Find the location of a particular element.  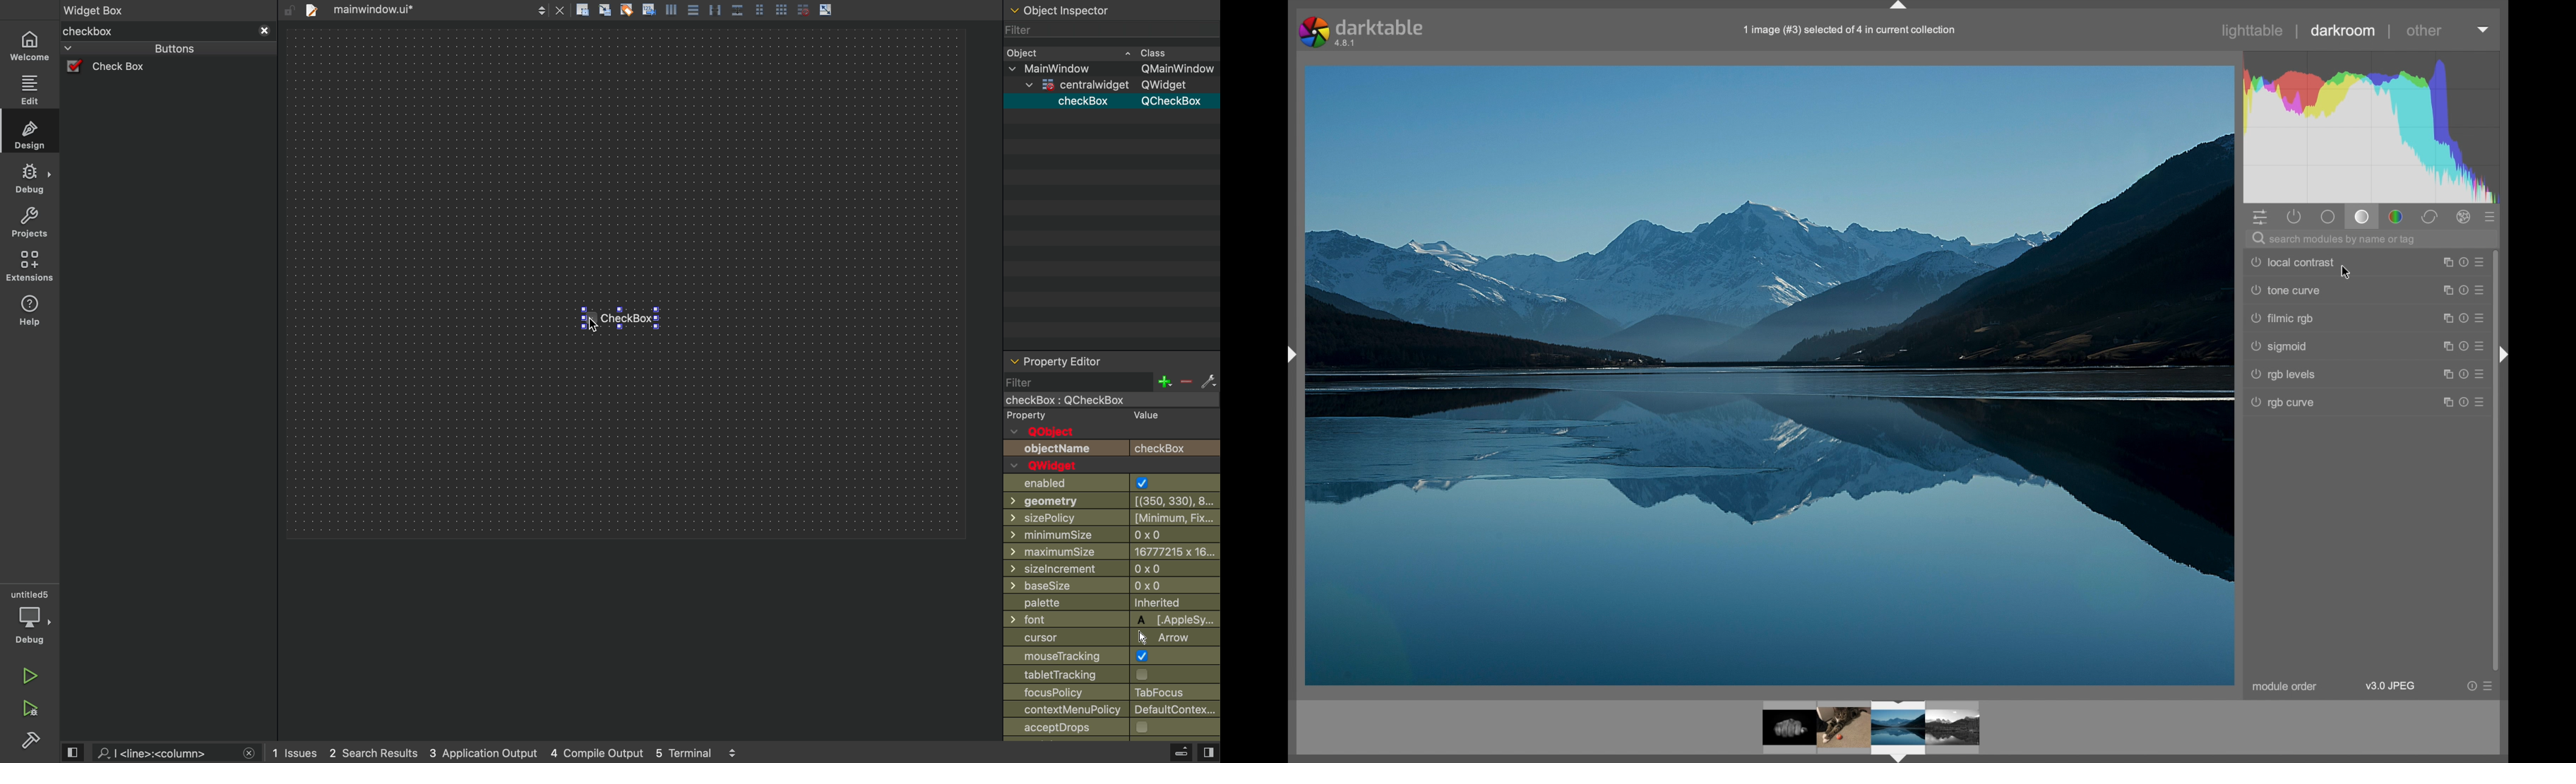

view is located at coordinates (1208, 753).